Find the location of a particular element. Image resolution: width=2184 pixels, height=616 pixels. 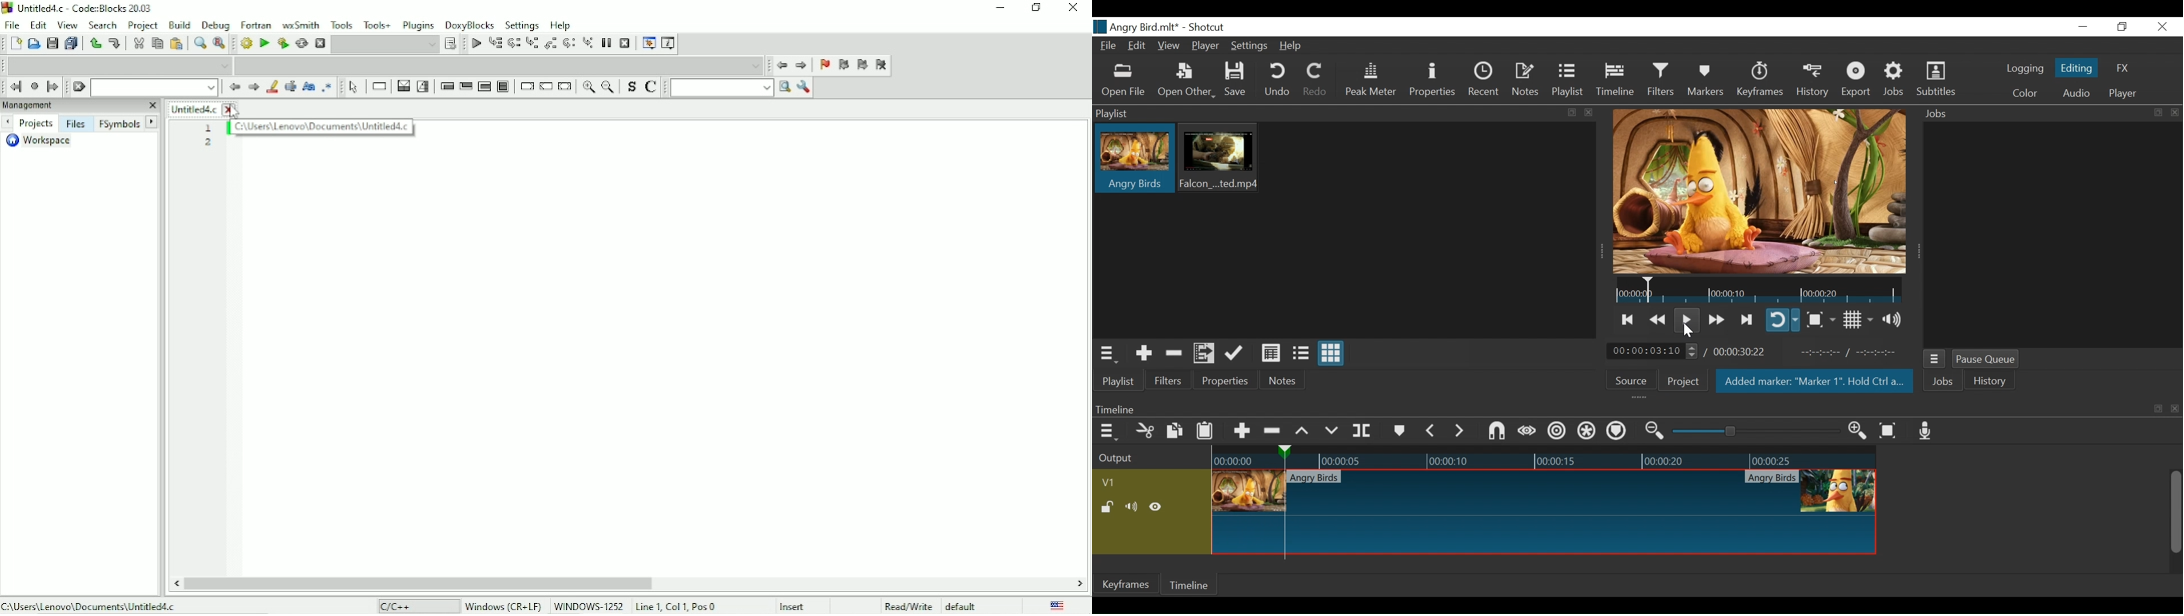

Minimize is located at coordinates (1002, 8).